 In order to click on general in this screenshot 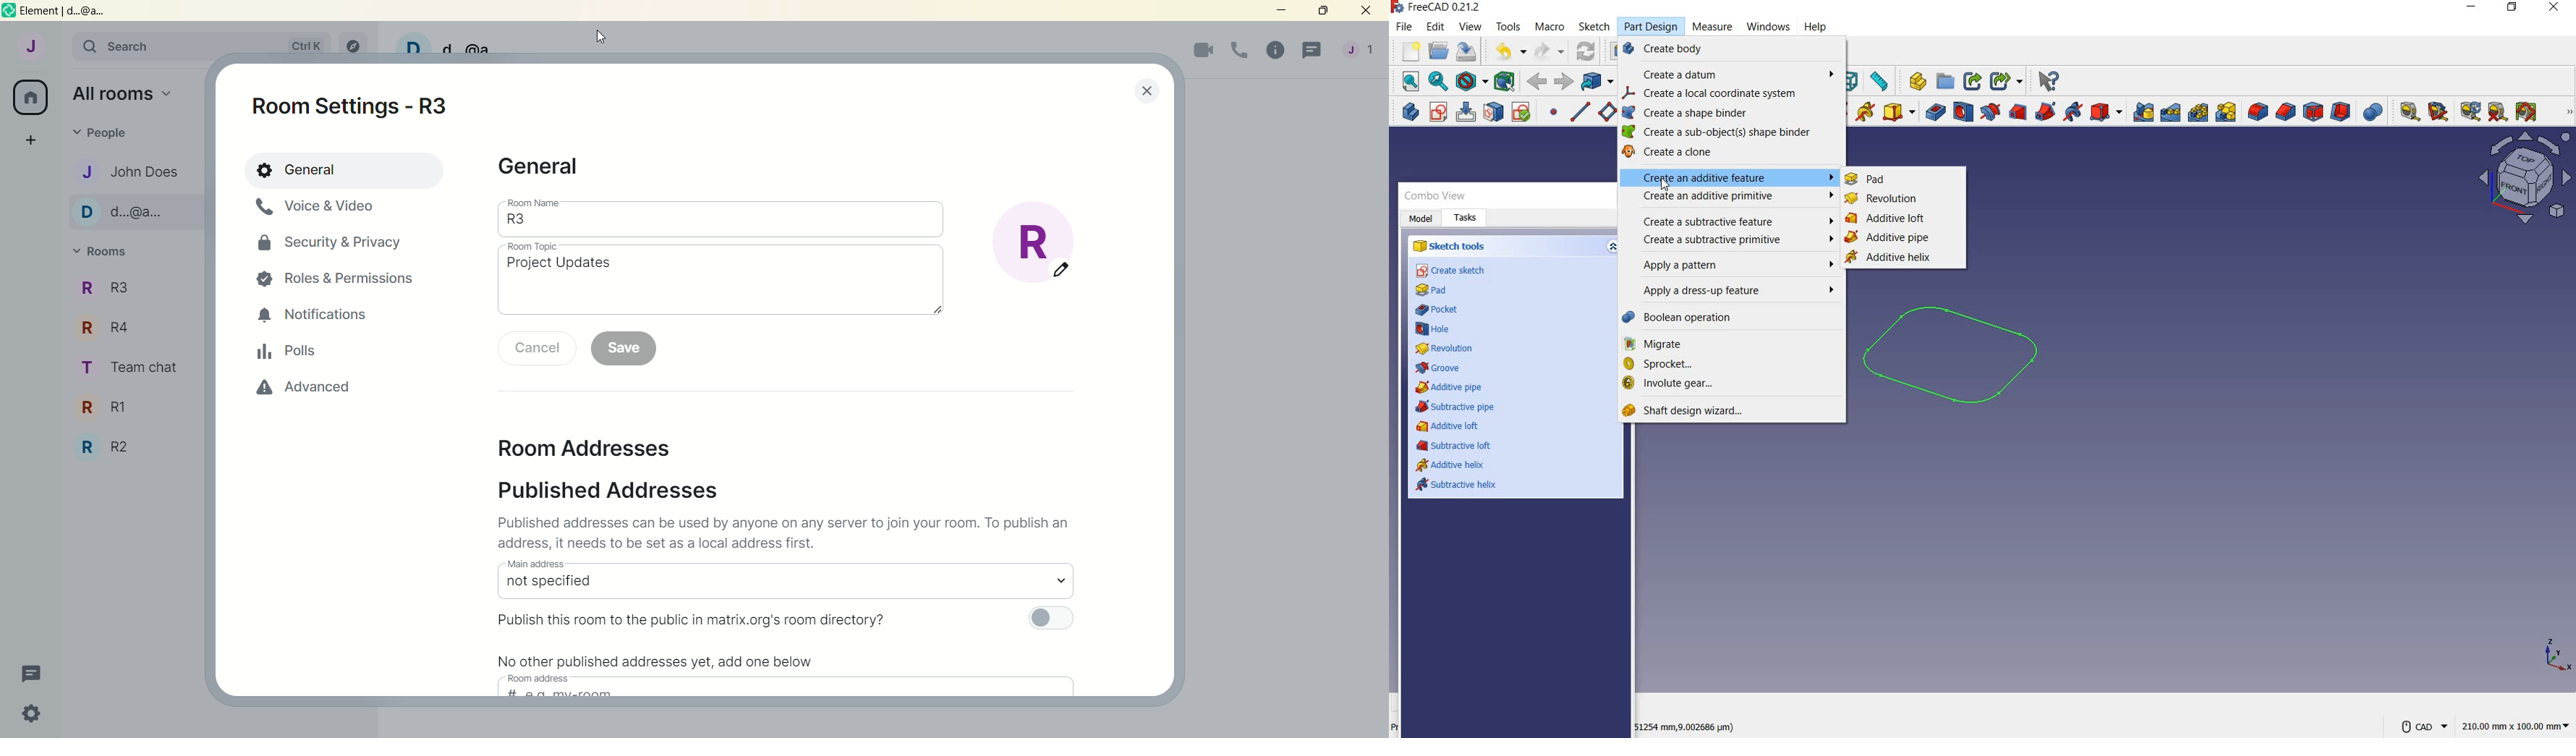, I will do `click(346, 169)`.